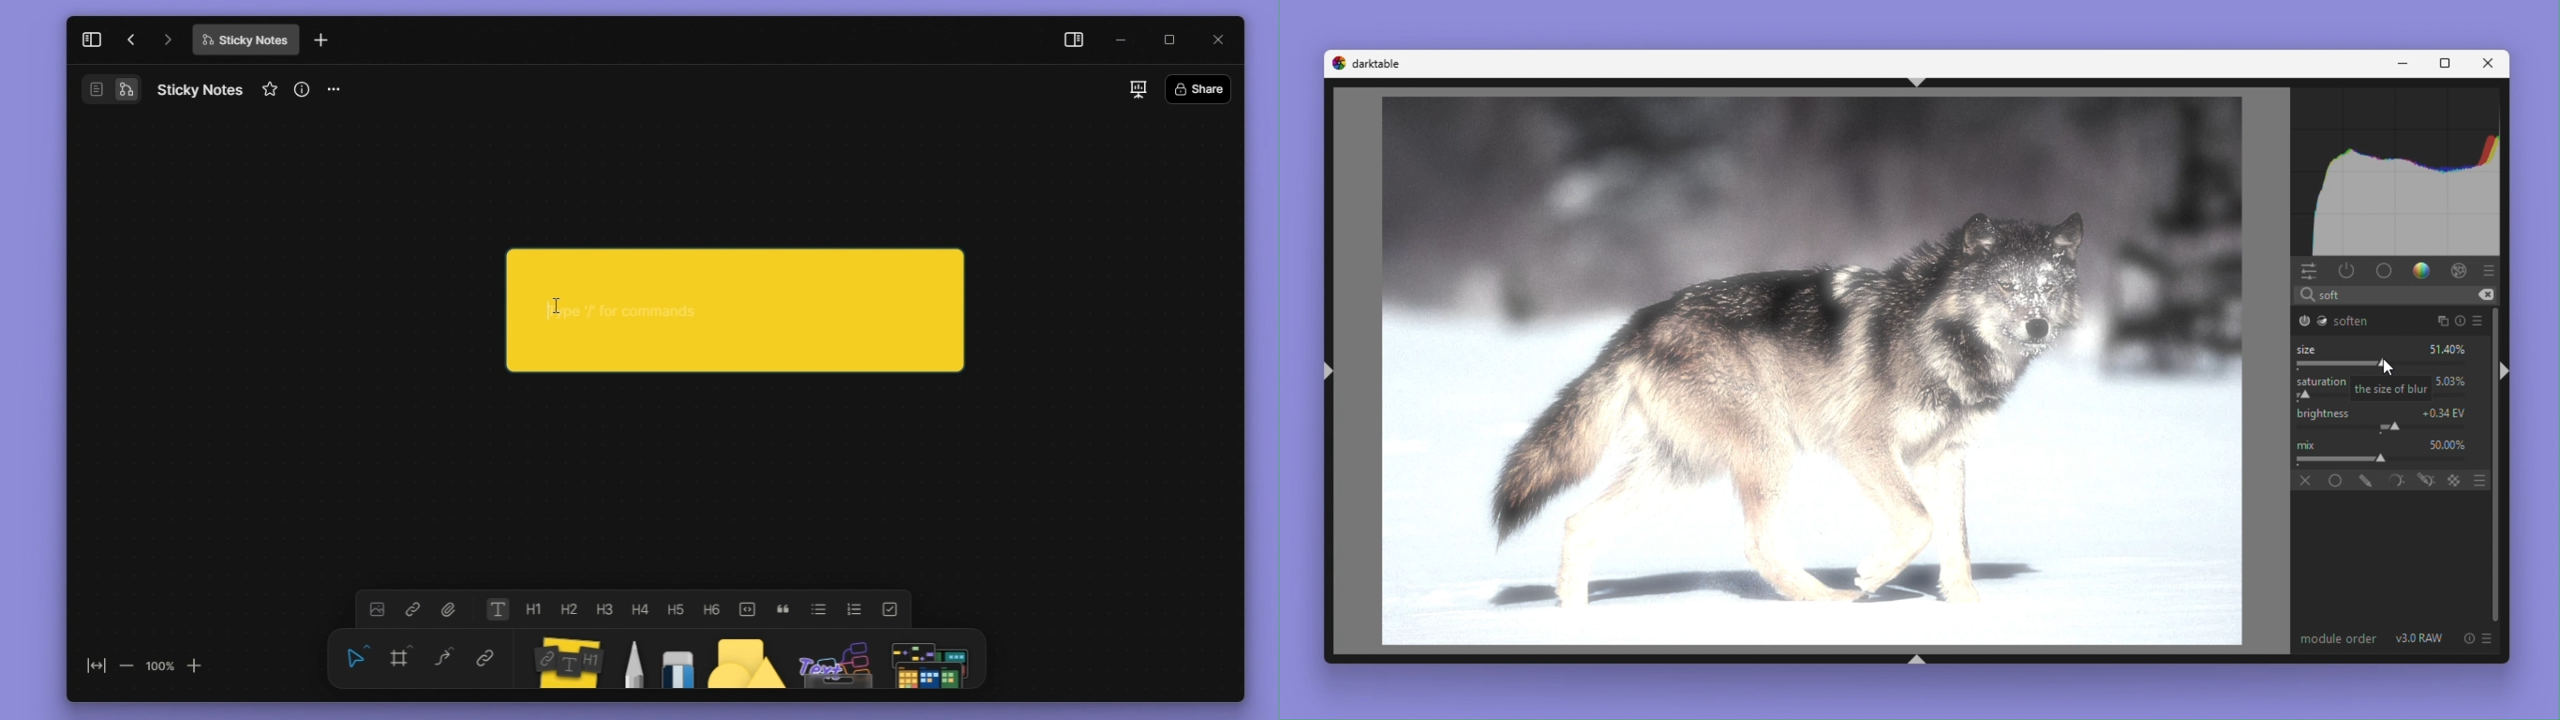  I want to click on Document/Page Overview, so click(90, 91).